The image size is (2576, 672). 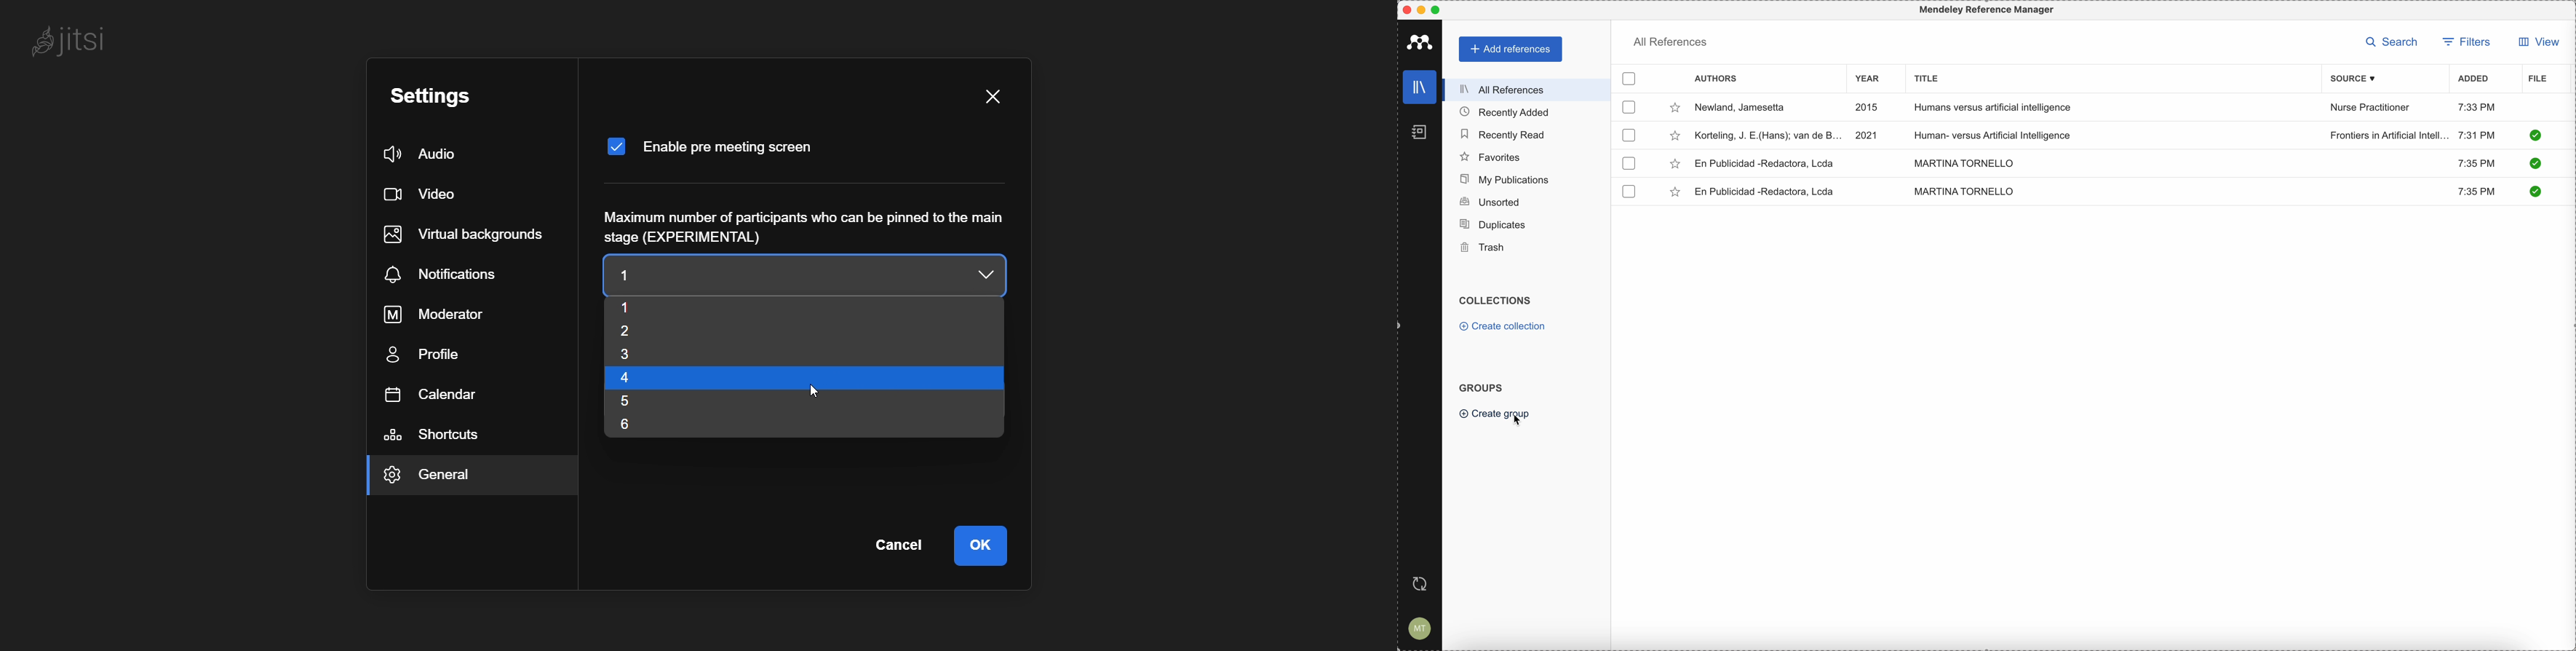 I want to click on check it, so click(x=2534, y=191).